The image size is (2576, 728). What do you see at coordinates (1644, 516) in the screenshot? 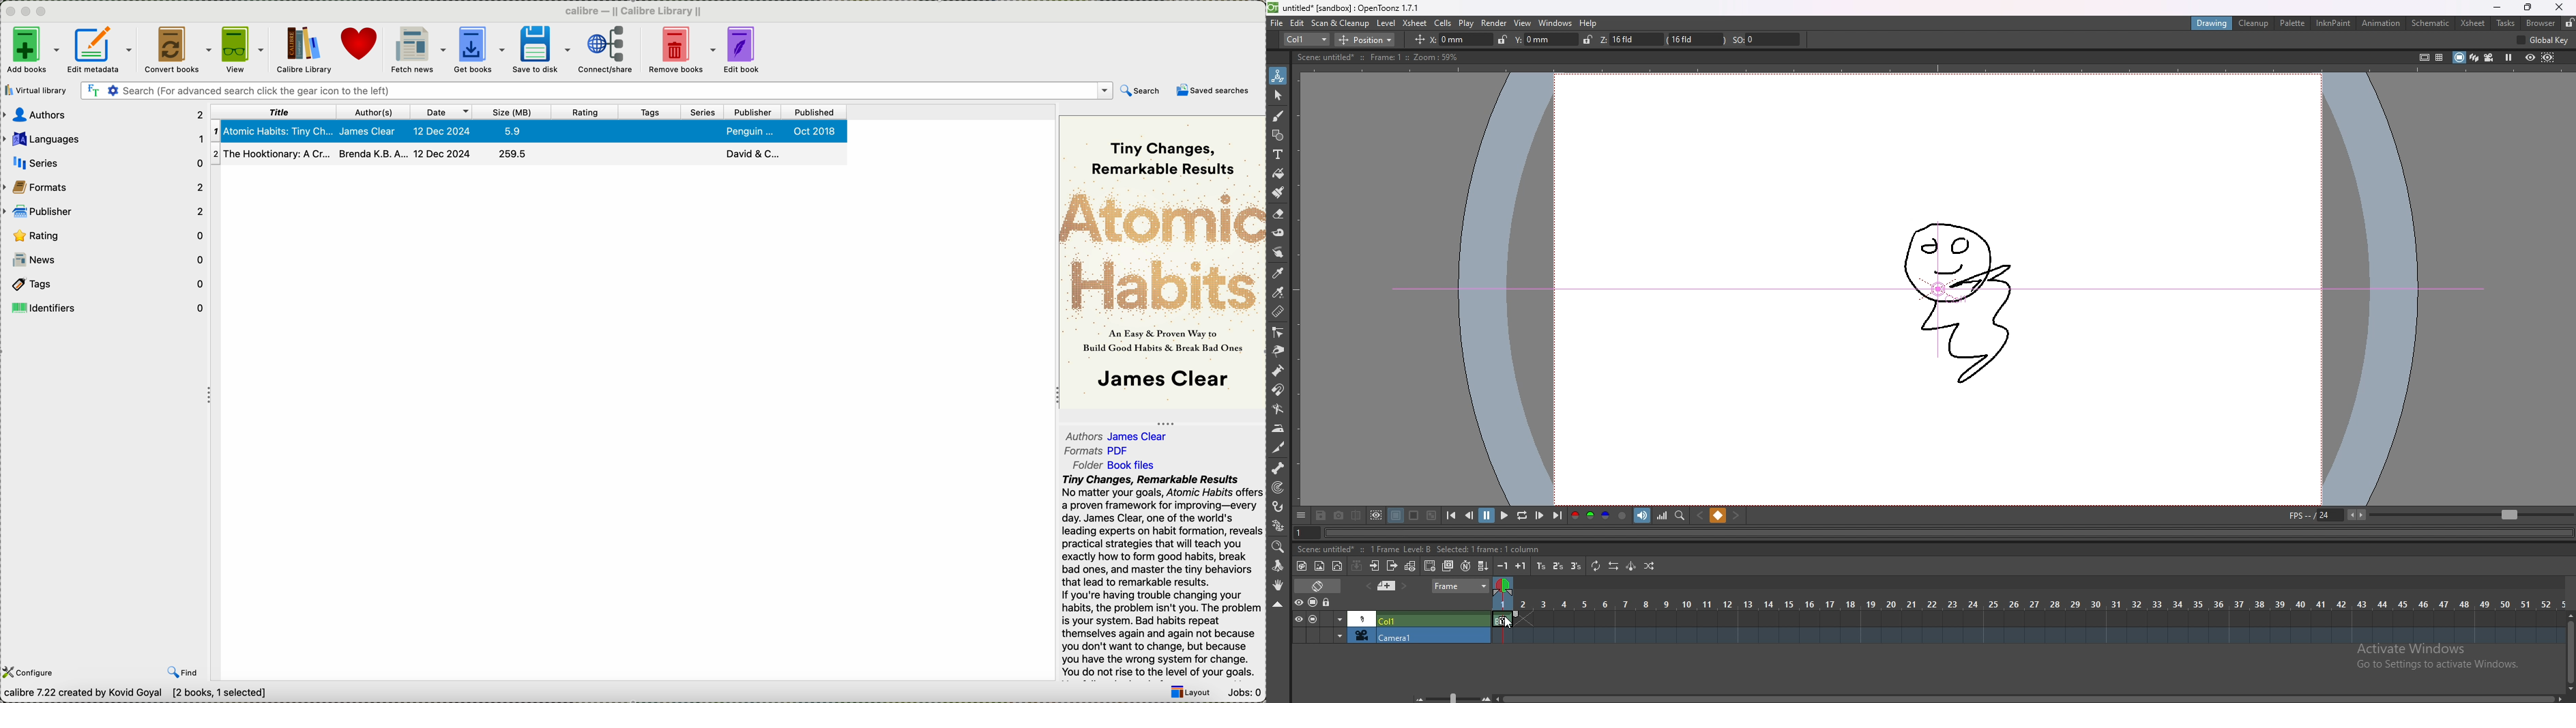
I see `soundtrack` at bounding box center [1644, 516].